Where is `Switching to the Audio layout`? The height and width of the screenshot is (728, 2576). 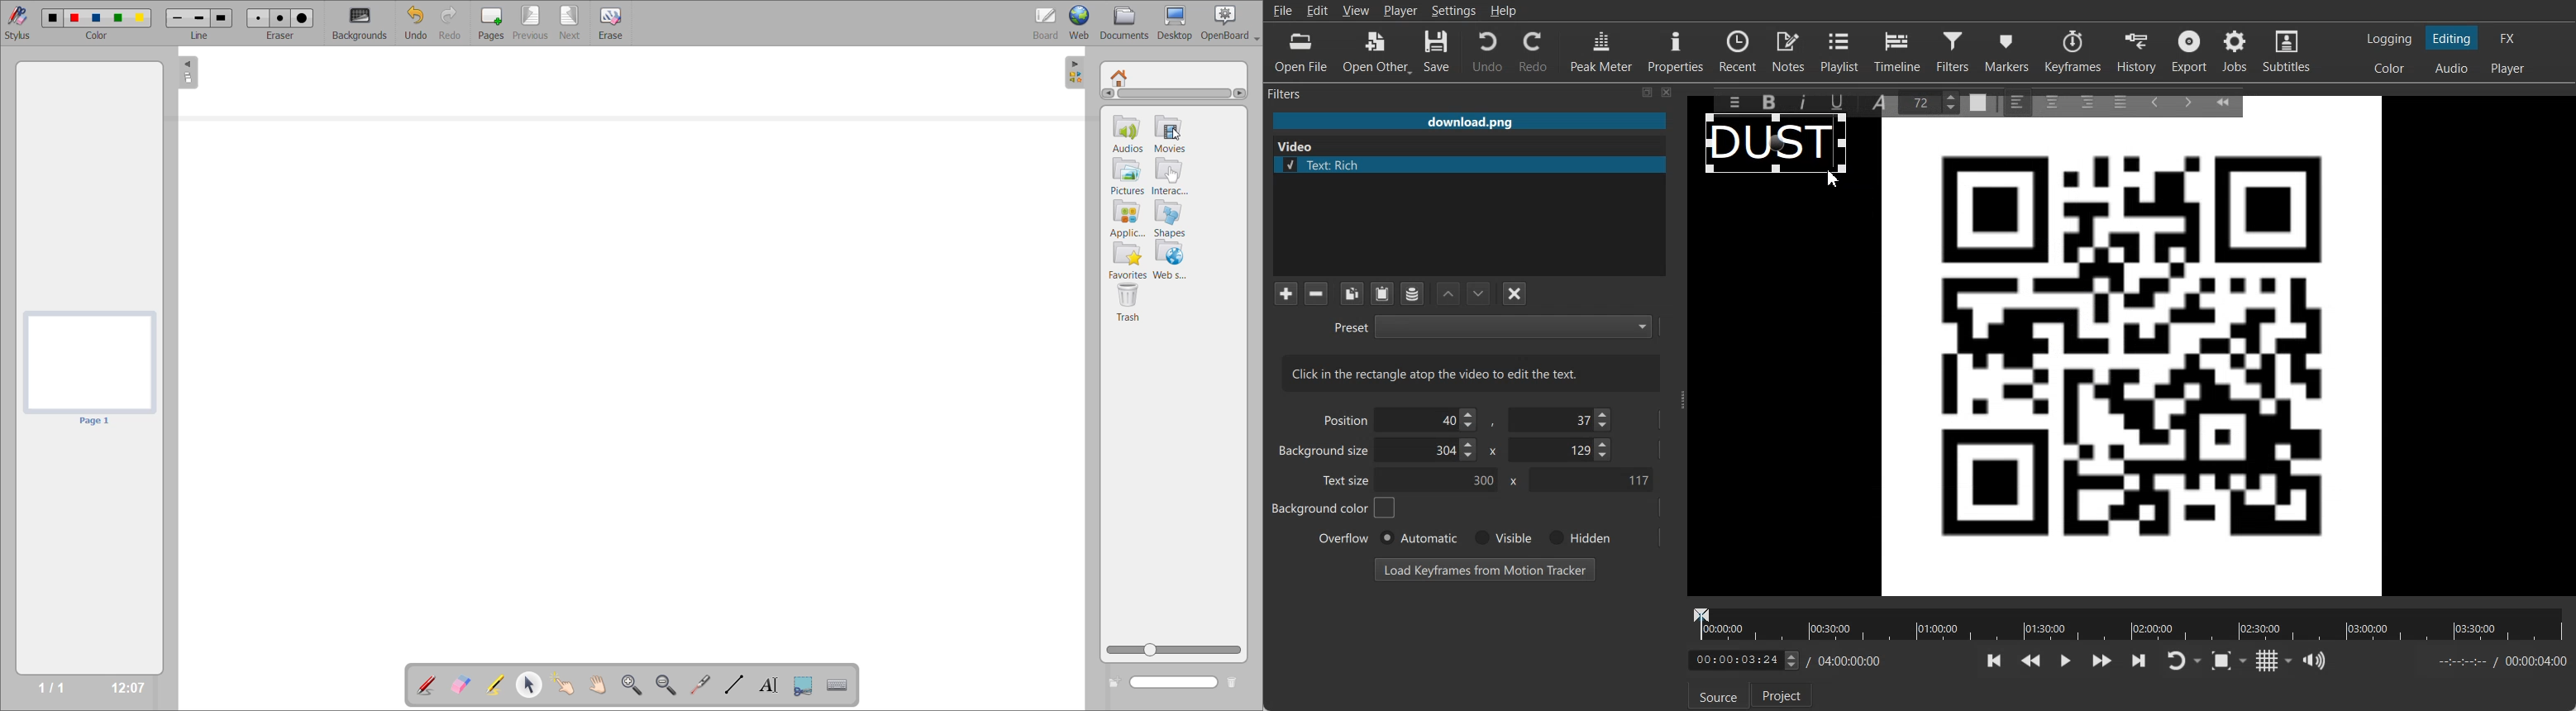 Switching to the Audio layout is located at coordinates (2453, 69).